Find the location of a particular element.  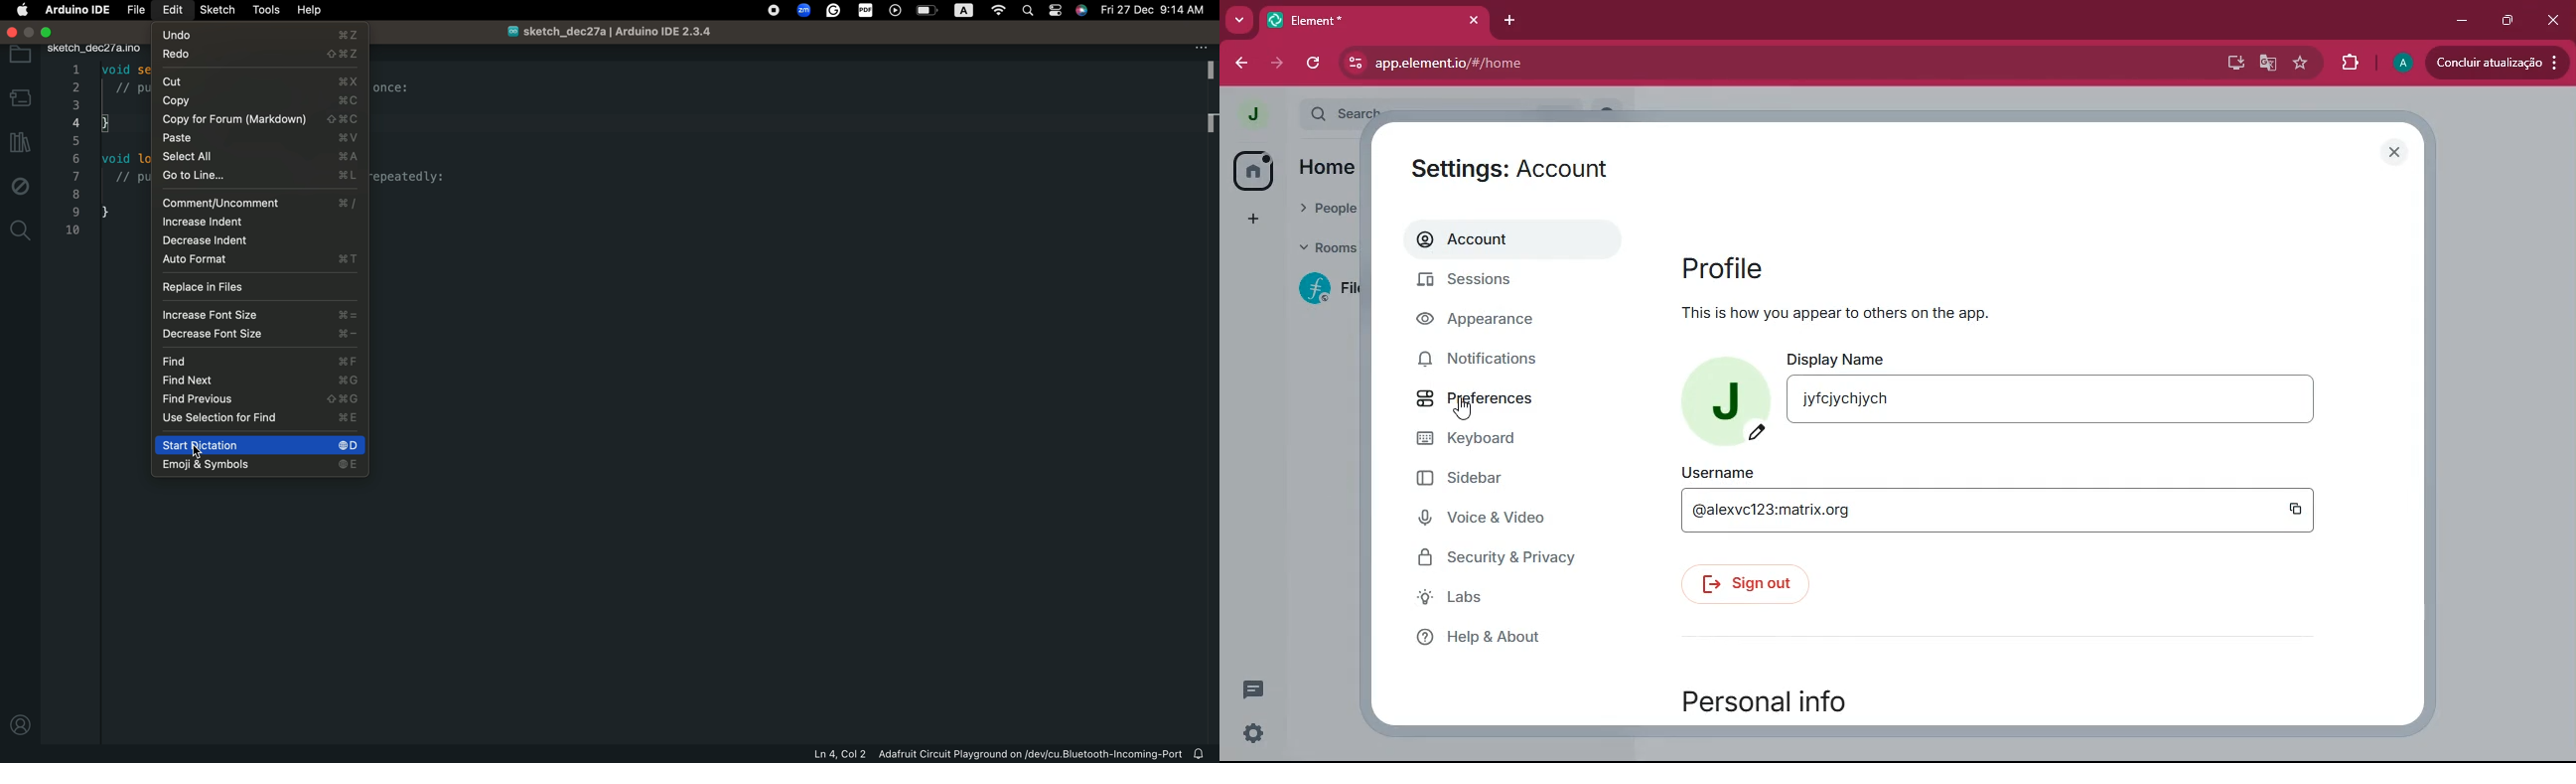

settings: account is located at coordinates (1518, 169).